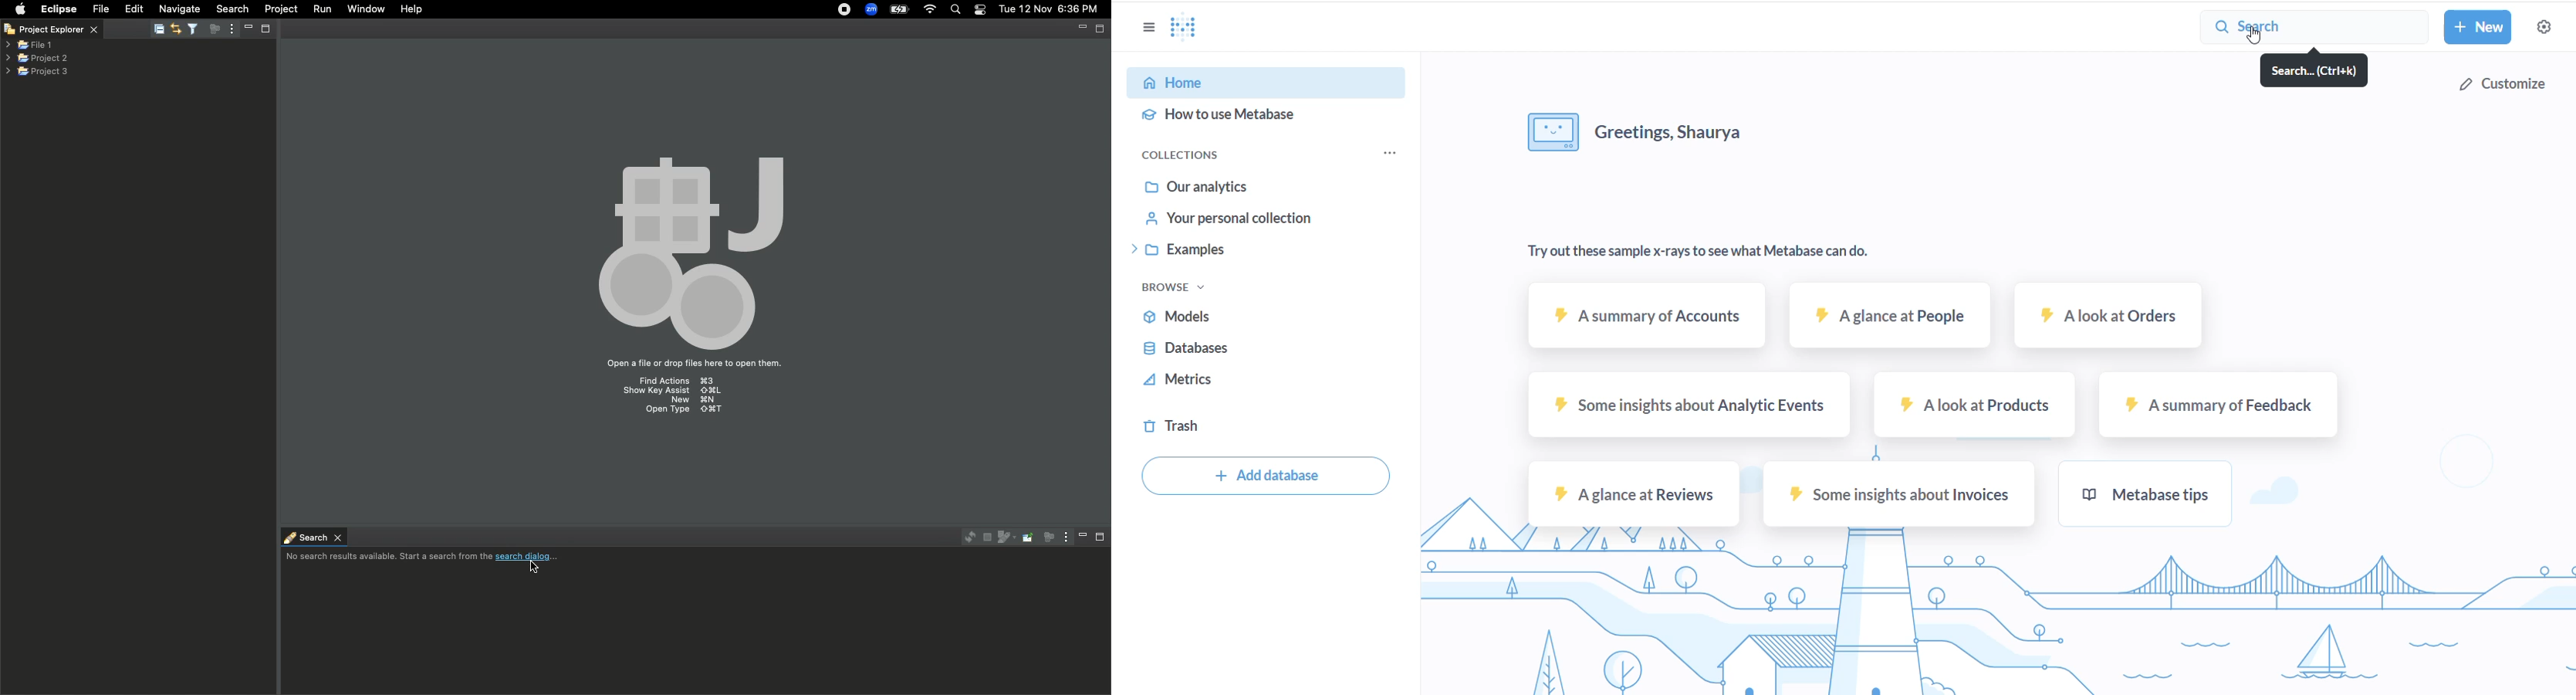  I want to click on new button, so click(2481, 27).